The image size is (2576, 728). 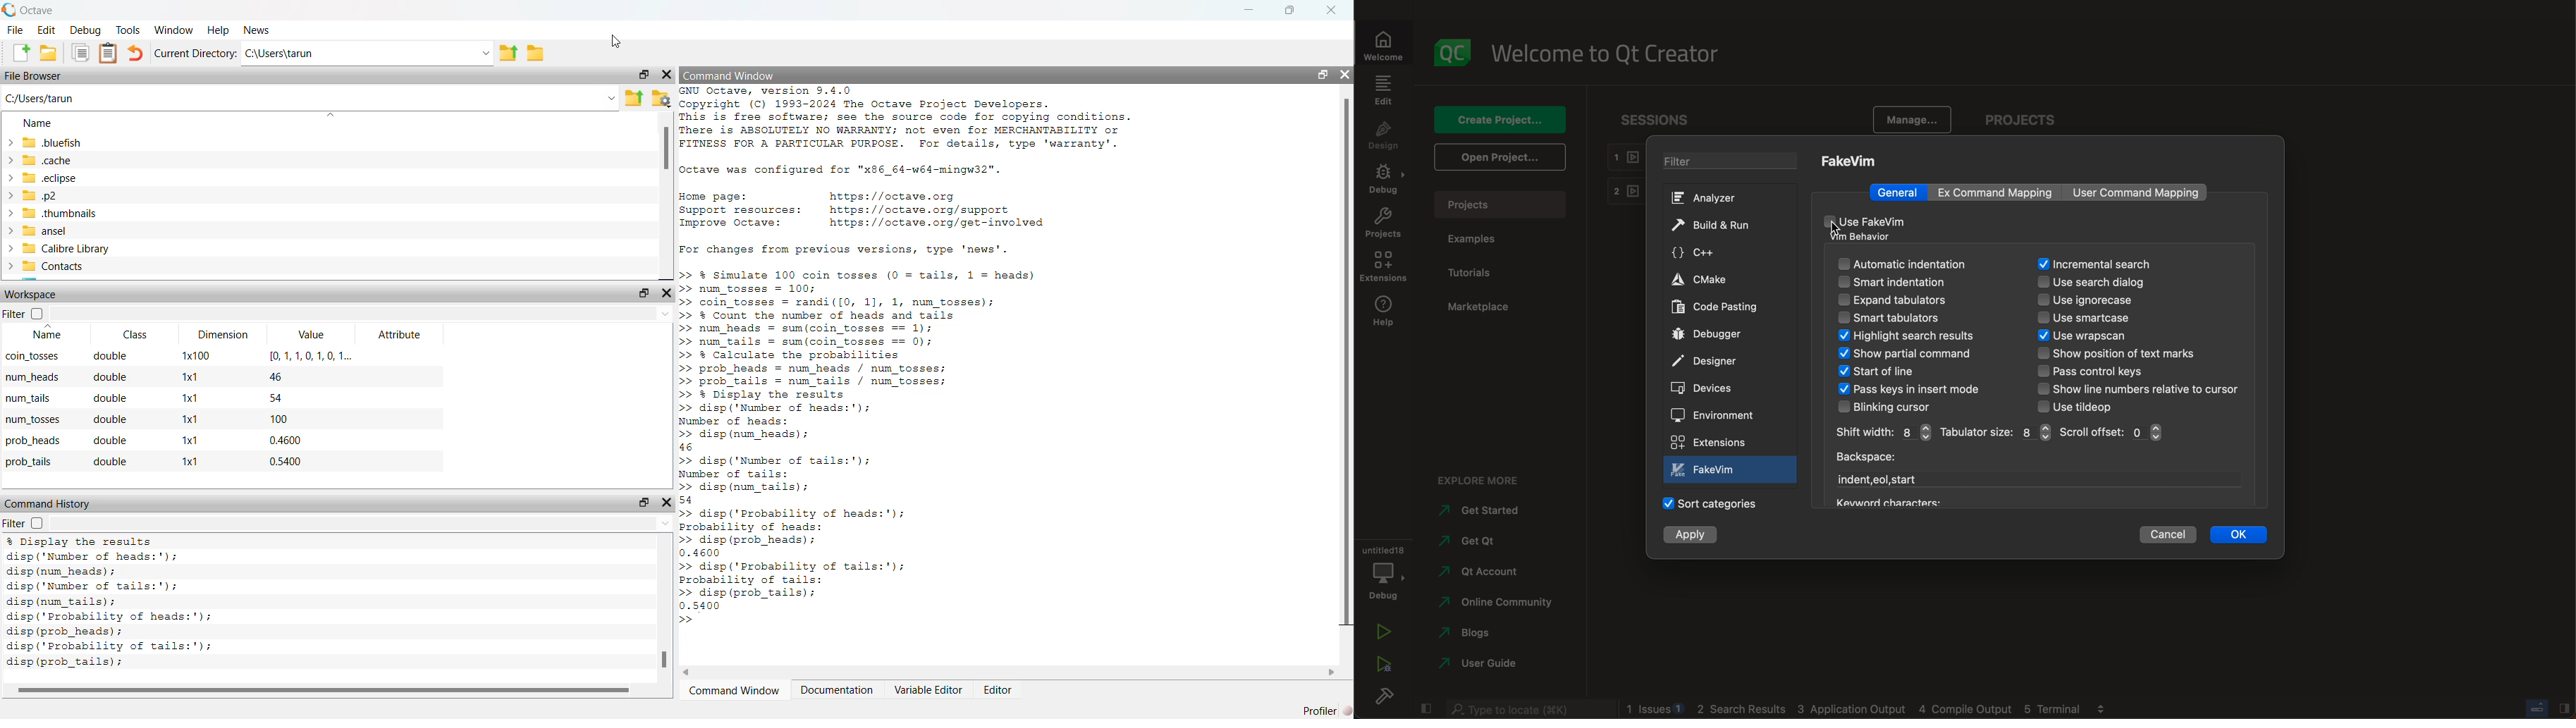 I want to click on logs, so click(x=1867, y=710).